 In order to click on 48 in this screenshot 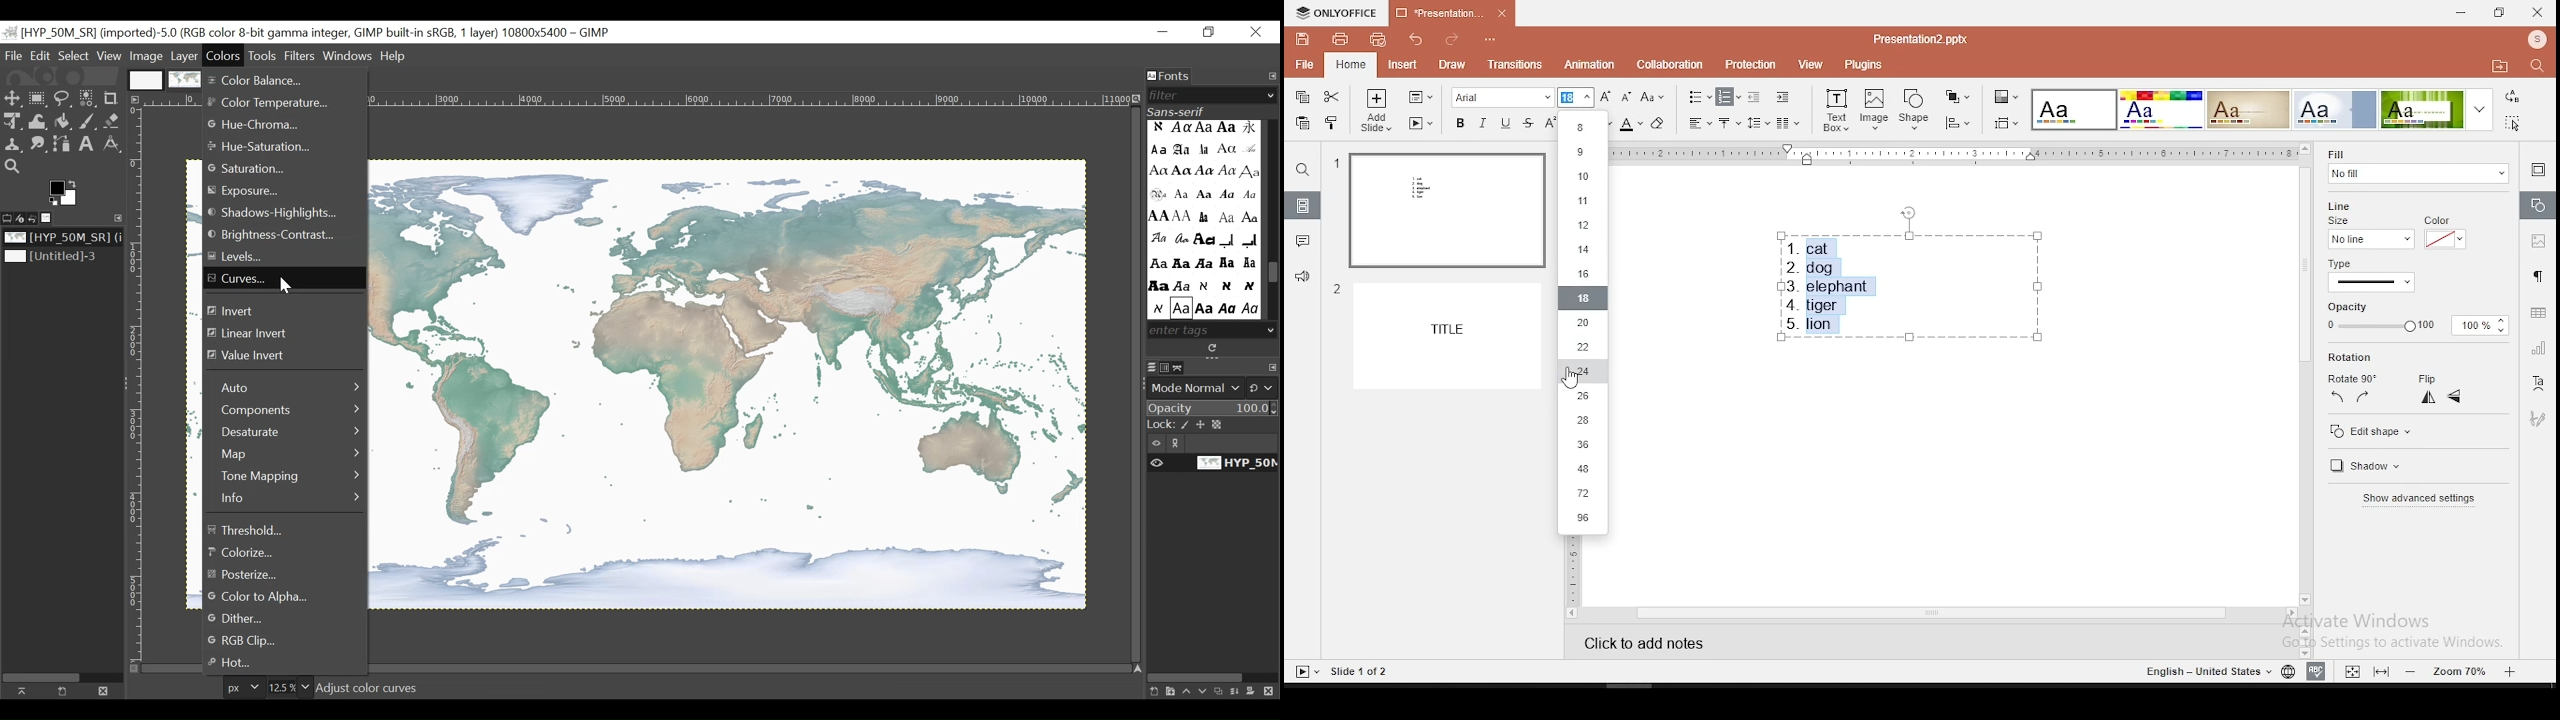, I will do `click(1582, 471)`.